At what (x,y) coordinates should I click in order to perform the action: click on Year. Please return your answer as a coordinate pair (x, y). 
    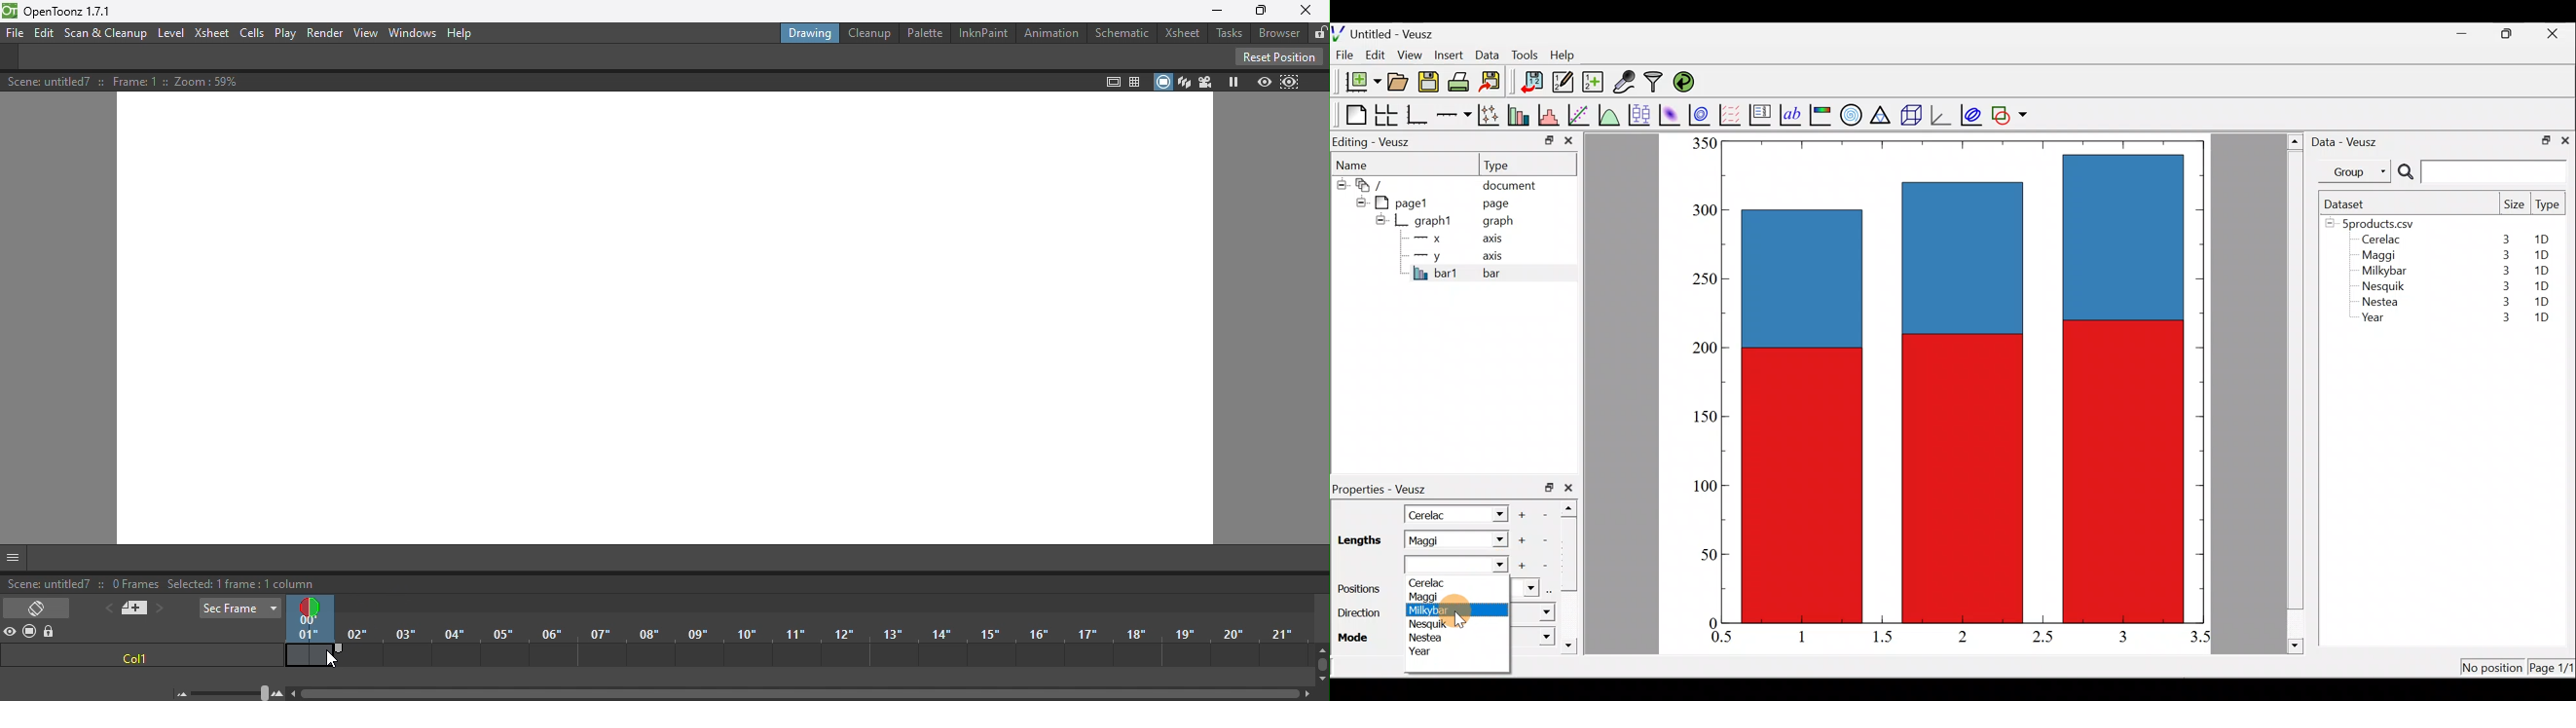
    Looking at the image, I should click on (1424, 652).